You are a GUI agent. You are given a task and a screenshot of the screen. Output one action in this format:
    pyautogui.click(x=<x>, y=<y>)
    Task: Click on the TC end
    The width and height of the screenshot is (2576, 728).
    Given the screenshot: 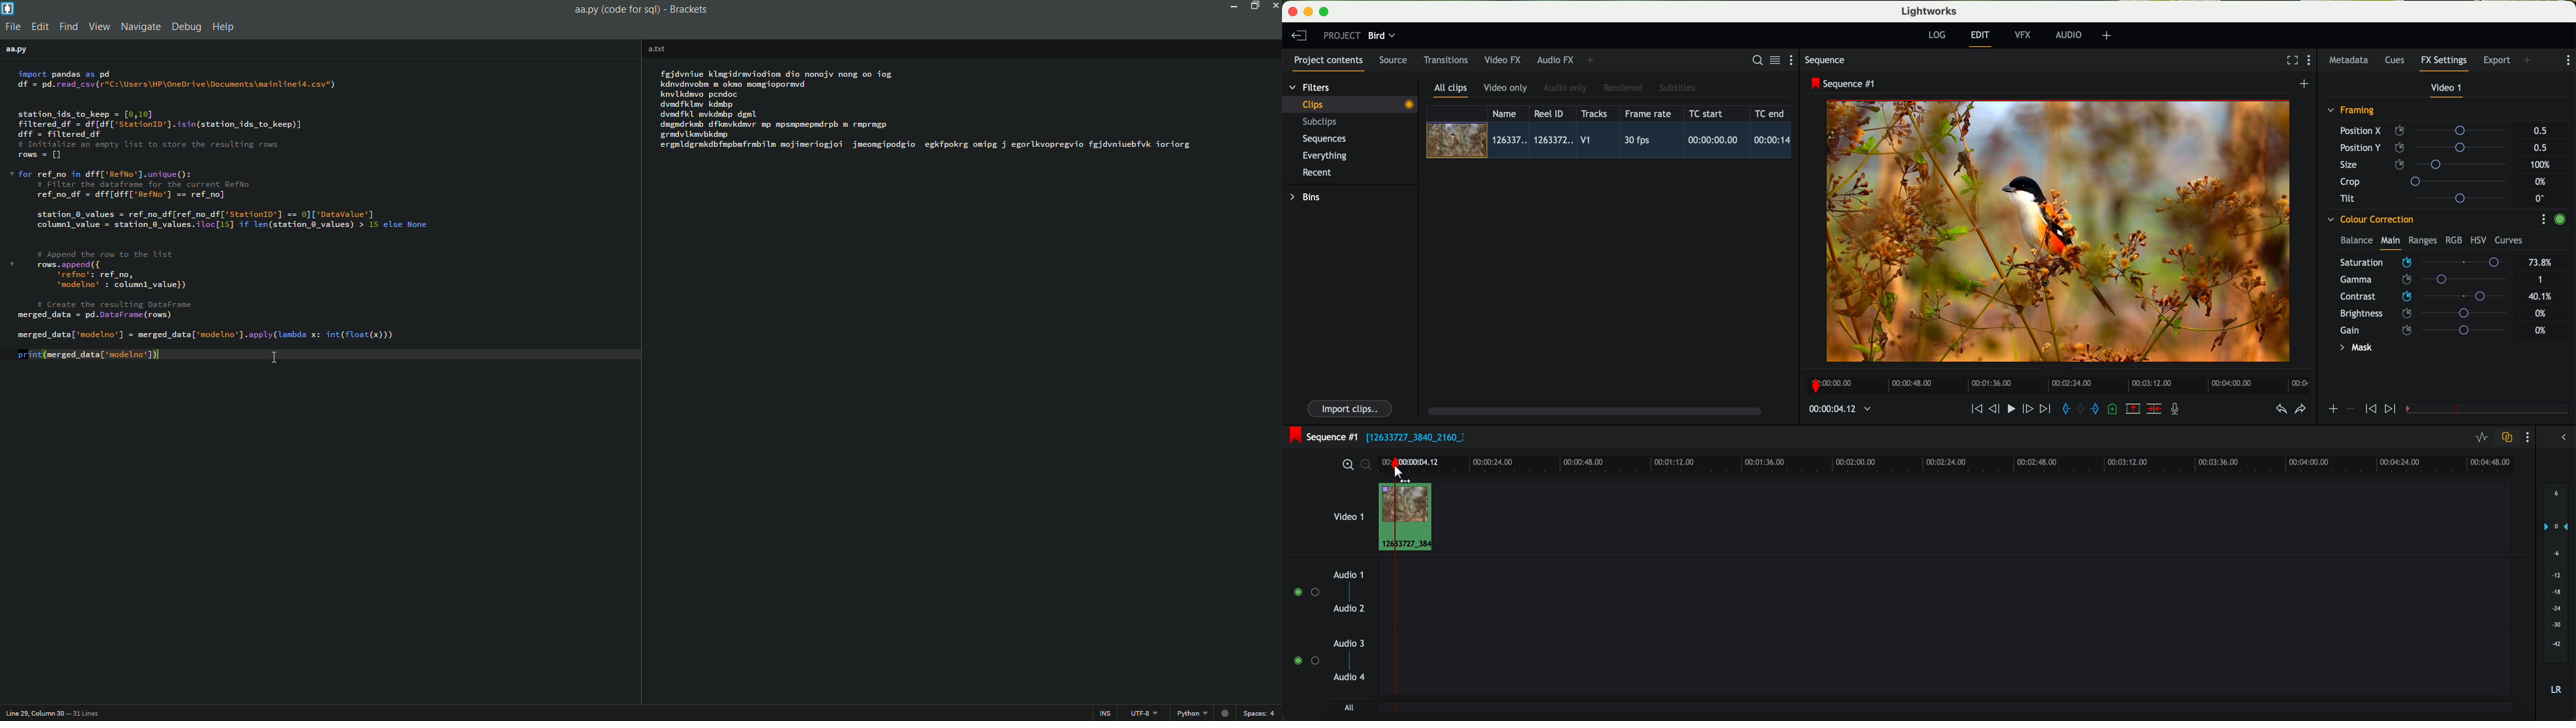 What is the action you would take?
    pyautogui.click(x=1770, y=113)
    